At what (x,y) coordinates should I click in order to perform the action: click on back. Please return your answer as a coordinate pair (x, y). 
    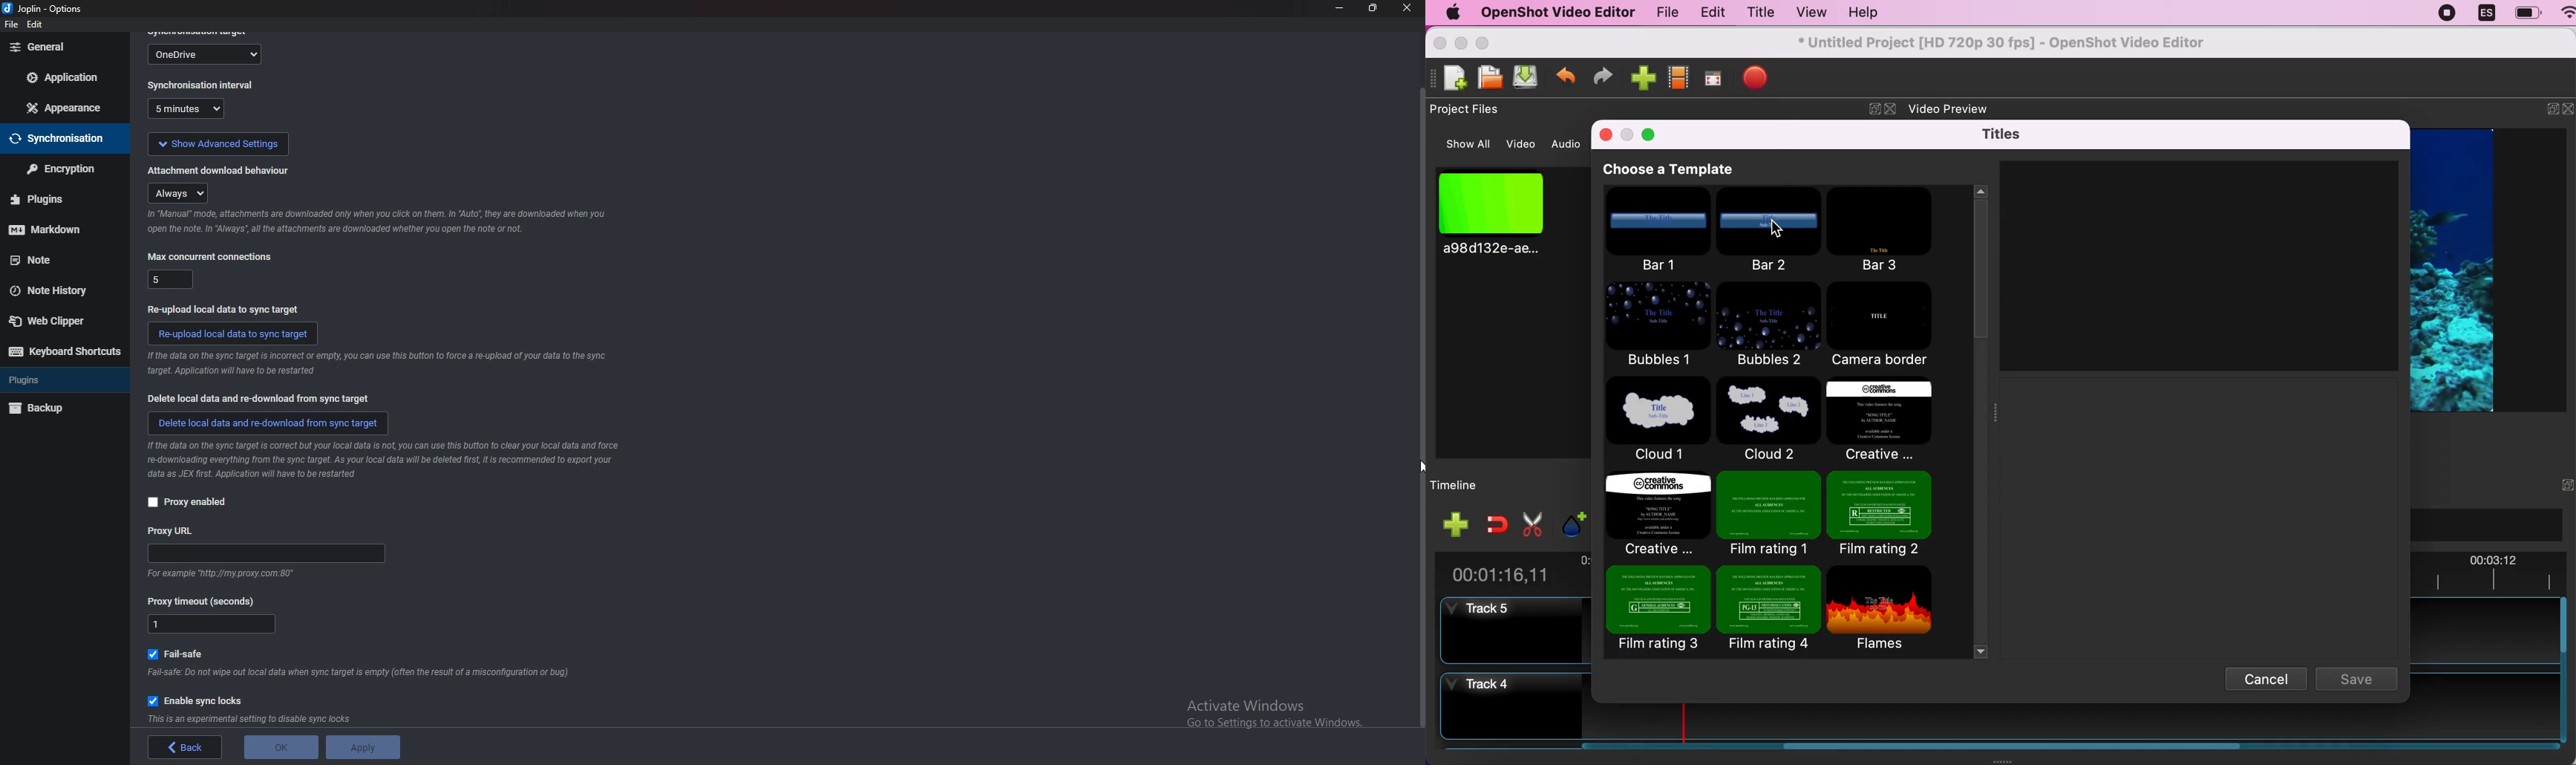
    Looking at the image, I should click on (188, 748).